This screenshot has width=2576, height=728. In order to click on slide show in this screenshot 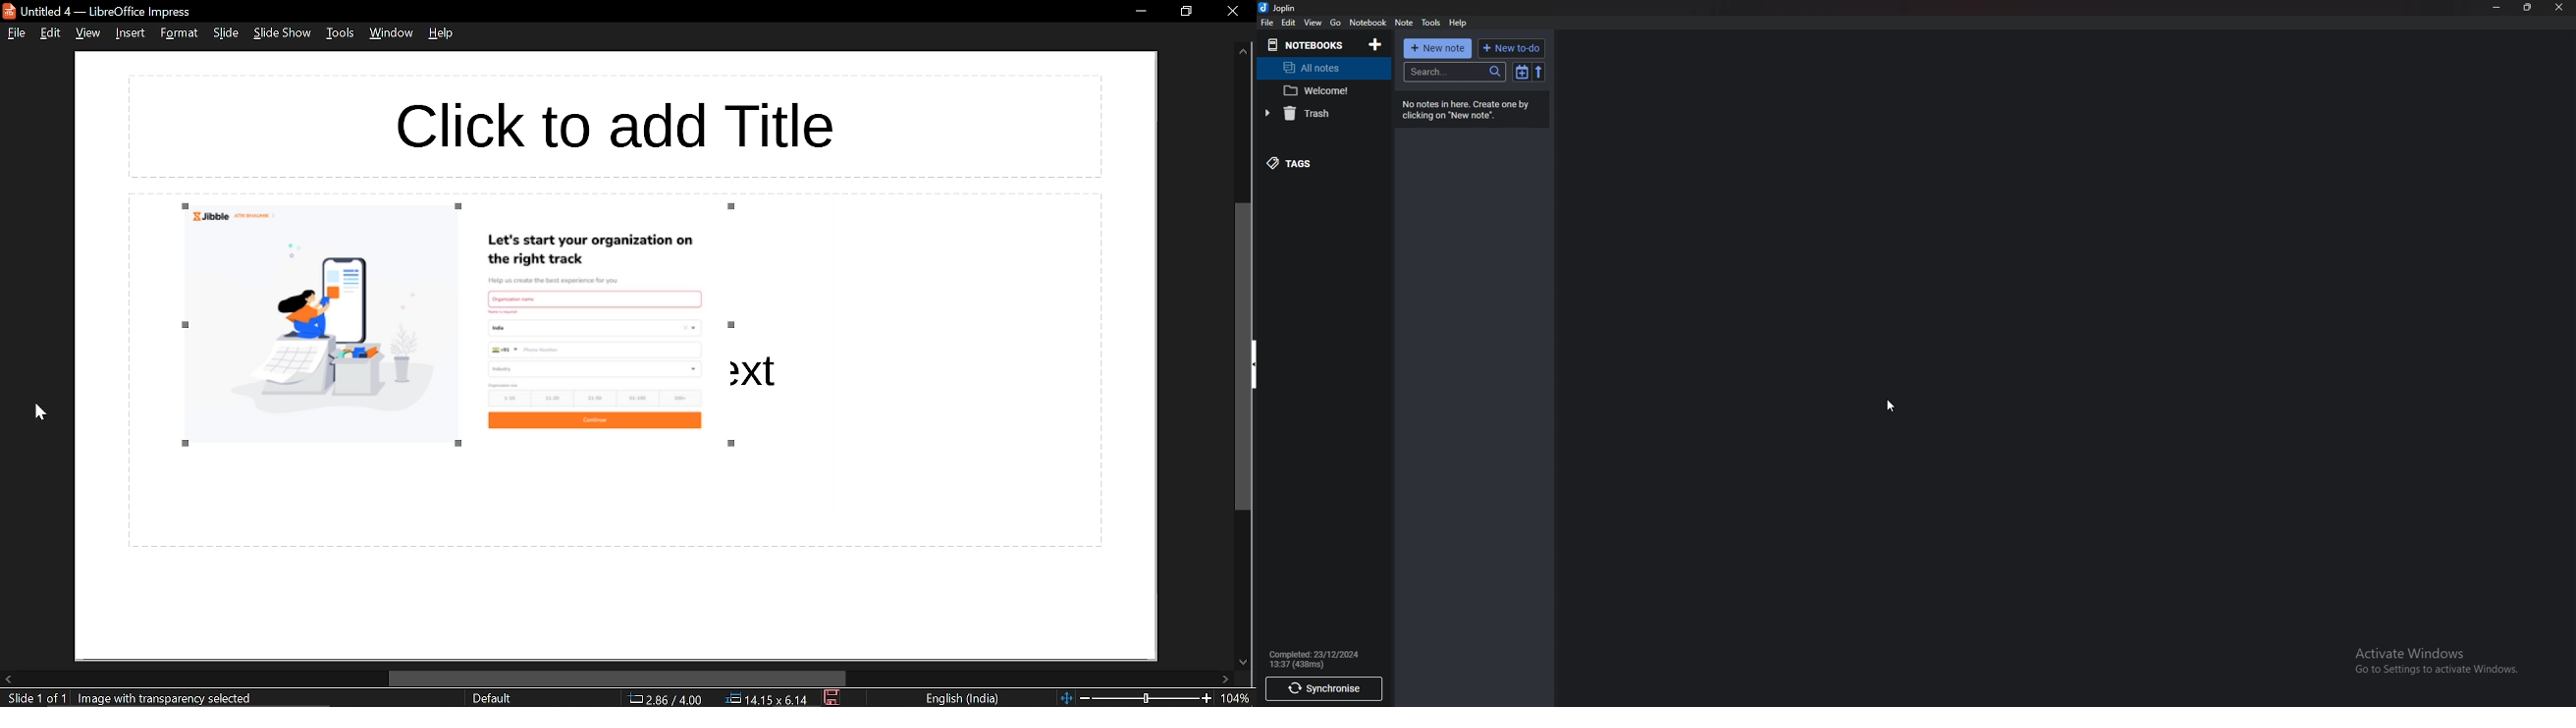, I will do `click(283, 33)`.